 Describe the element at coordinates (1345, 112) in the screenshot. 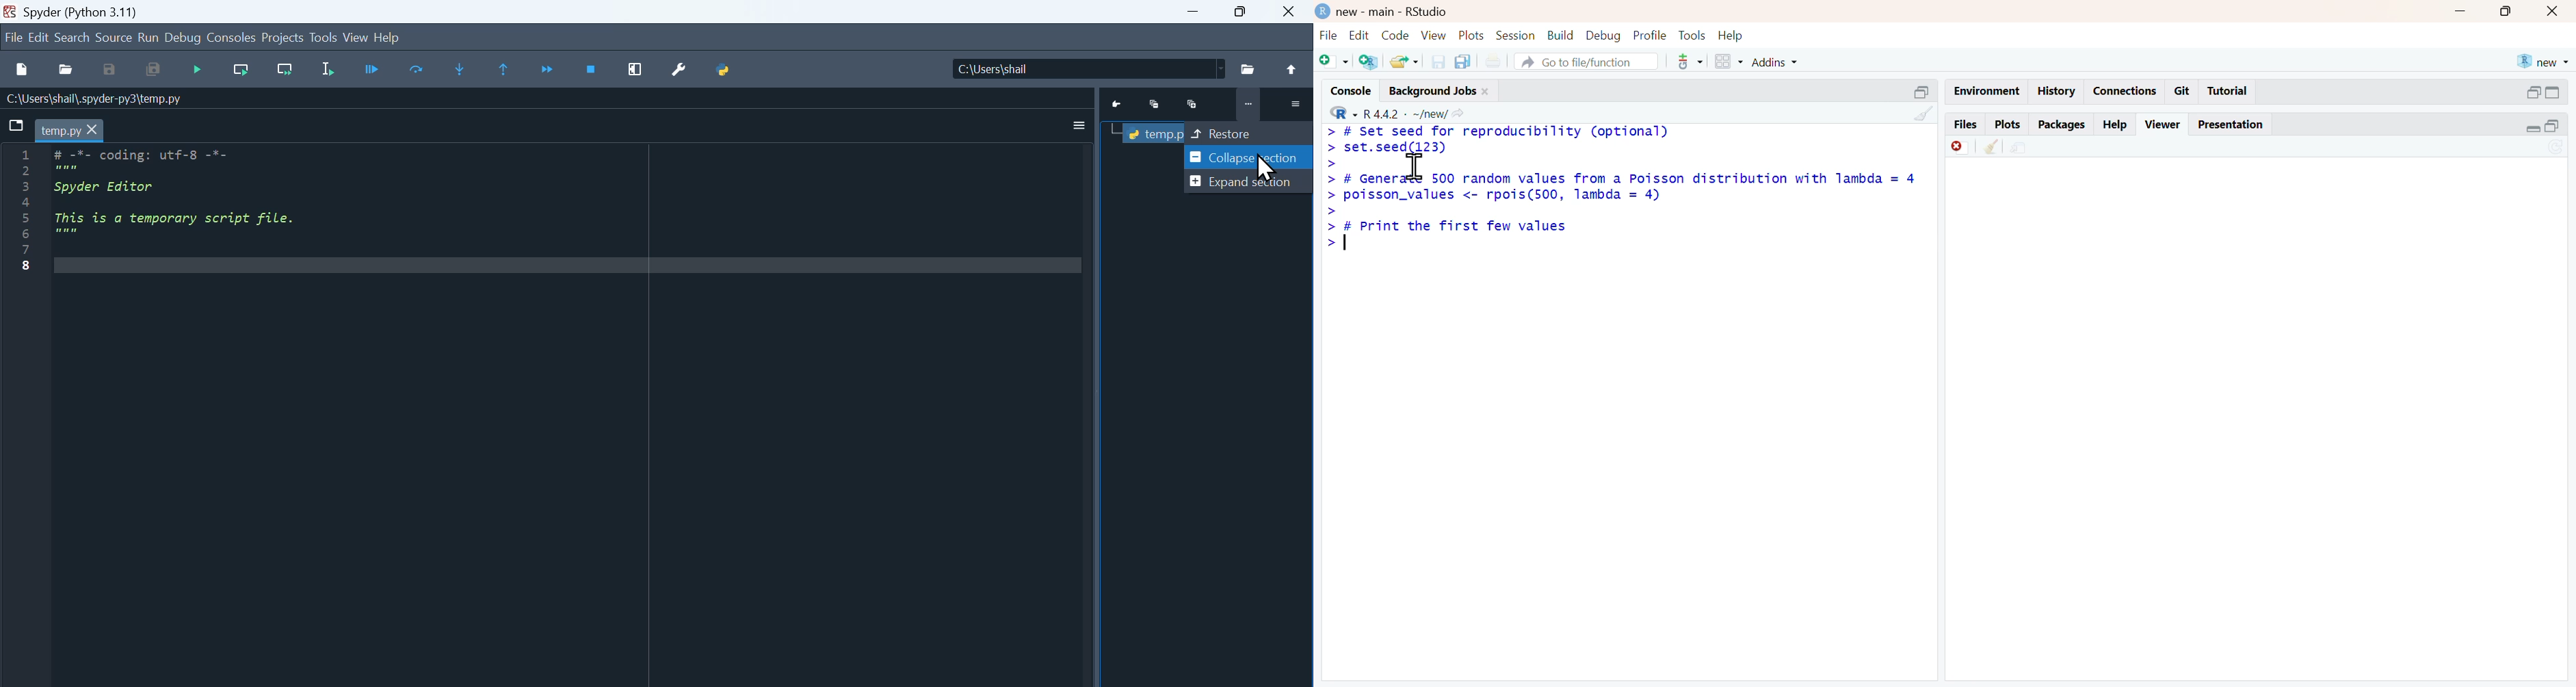

I see `R` at that location.